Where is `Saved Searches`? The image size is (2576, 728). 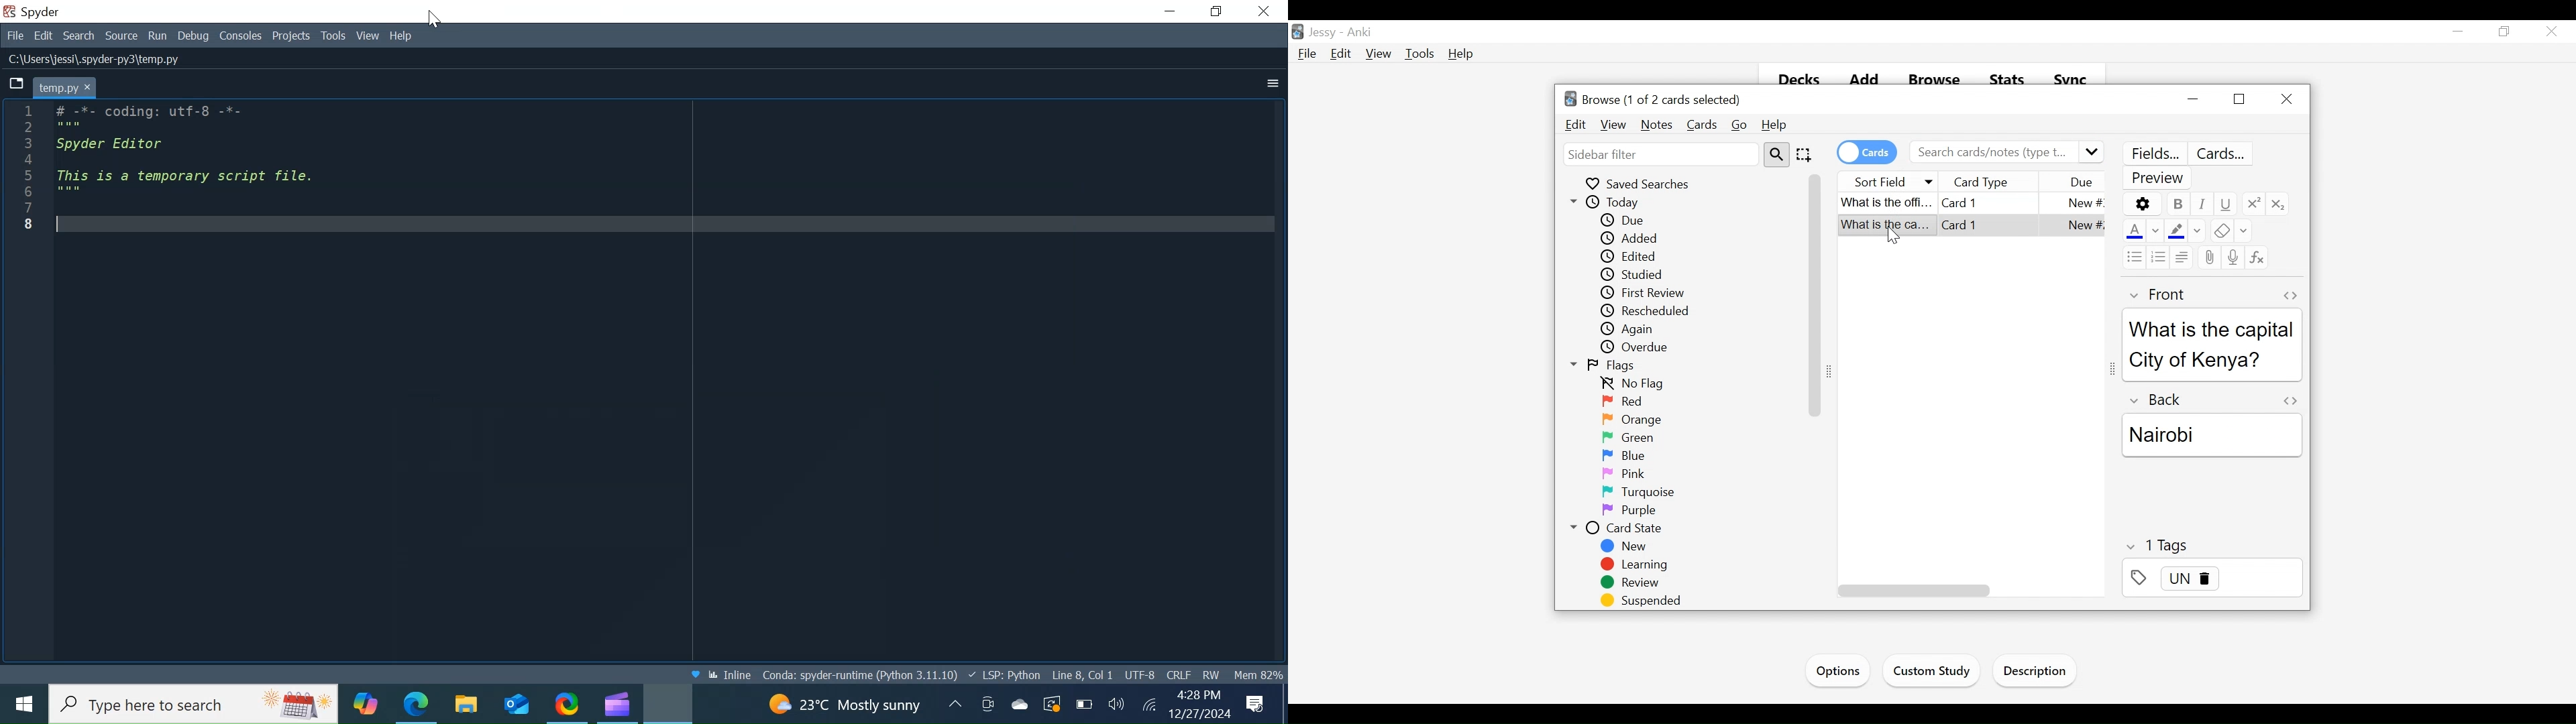 Saved Searches is located at coordinates (1642, 184).